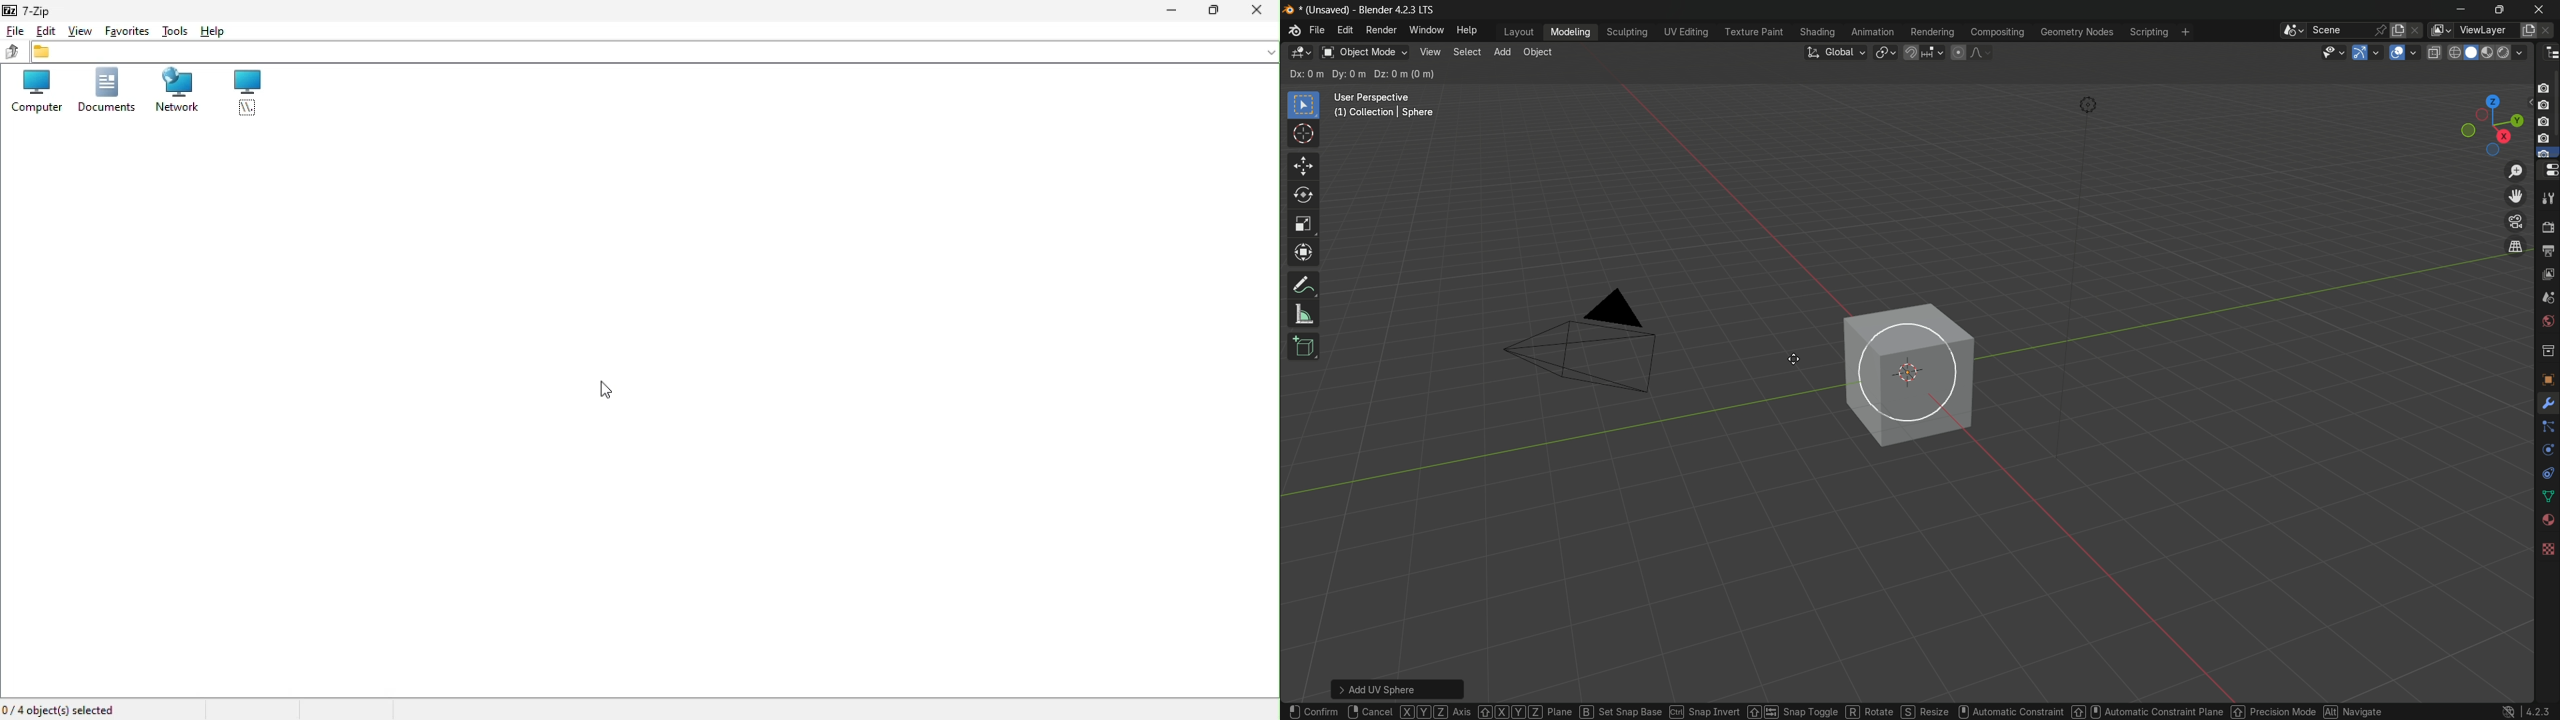 This screenshot has height=728, width=2576. What do you see at coordinates (1384, 105) in the screenshot?
I see `User Perspective (1) Collection | Sphere` at bounding box center [1384, 105].